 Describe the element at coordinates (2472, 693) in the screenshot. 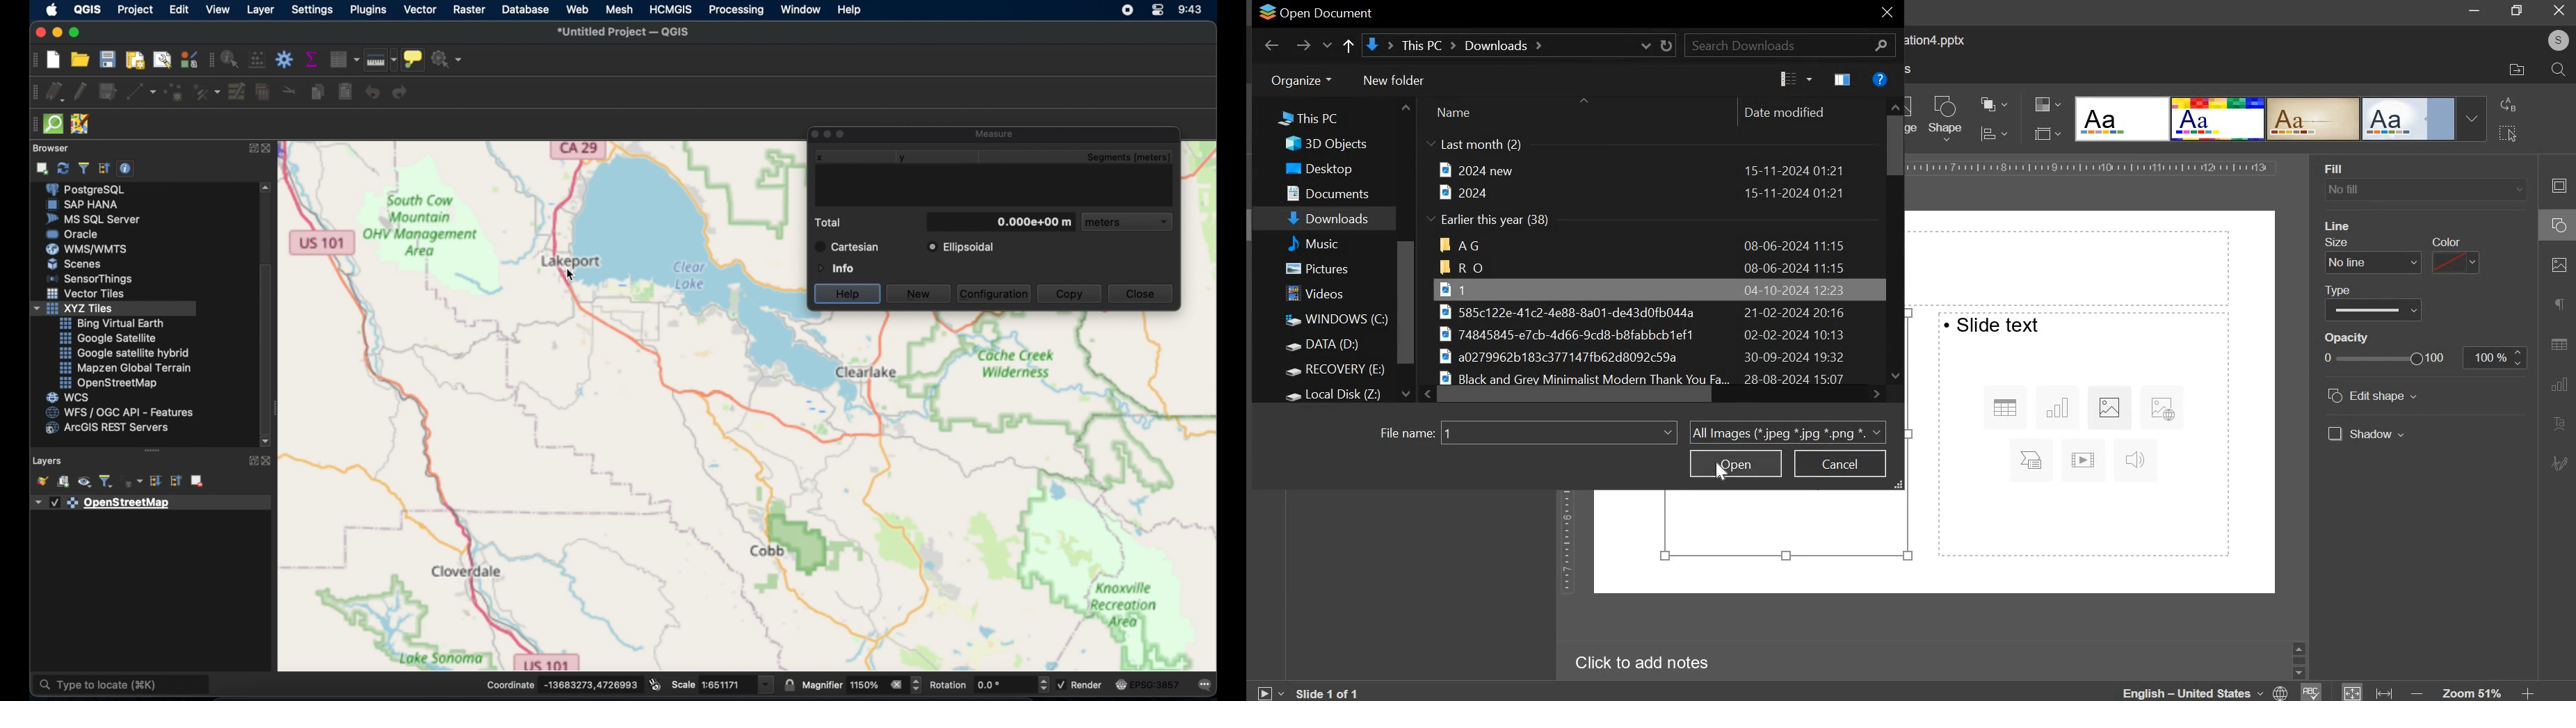

I see `zoom 51%` at that location.